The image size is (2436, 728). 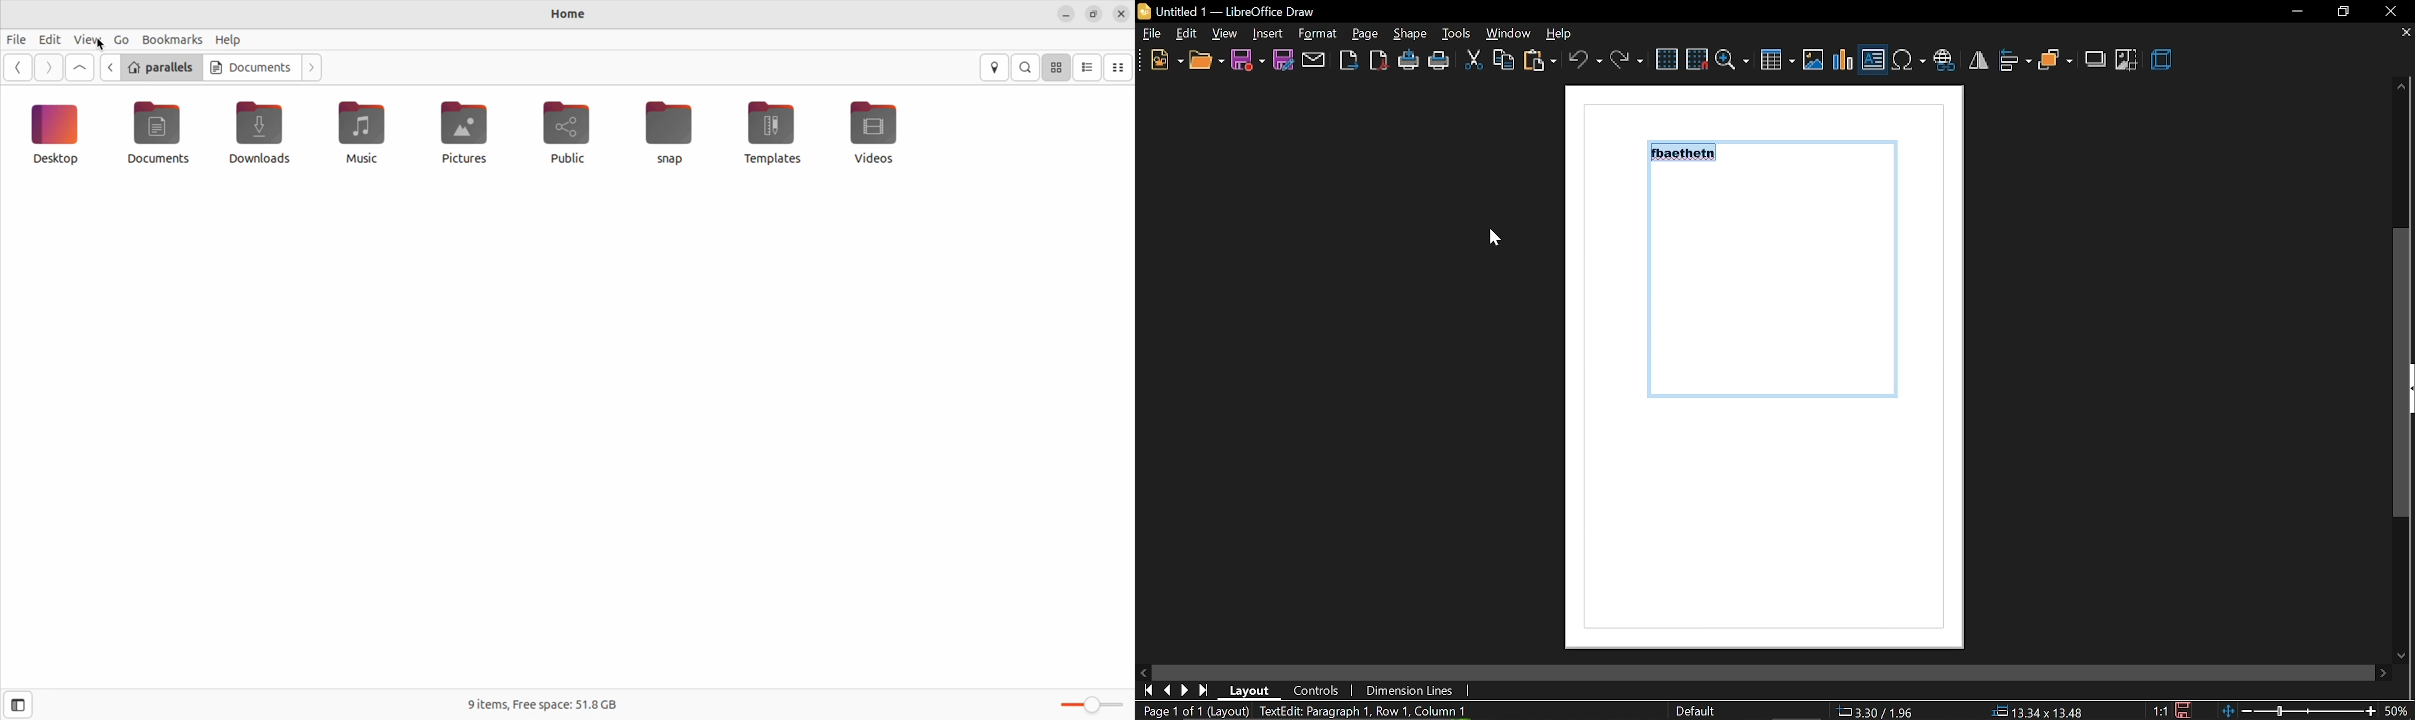 I want to click on align, so click(x=2015, y=62).